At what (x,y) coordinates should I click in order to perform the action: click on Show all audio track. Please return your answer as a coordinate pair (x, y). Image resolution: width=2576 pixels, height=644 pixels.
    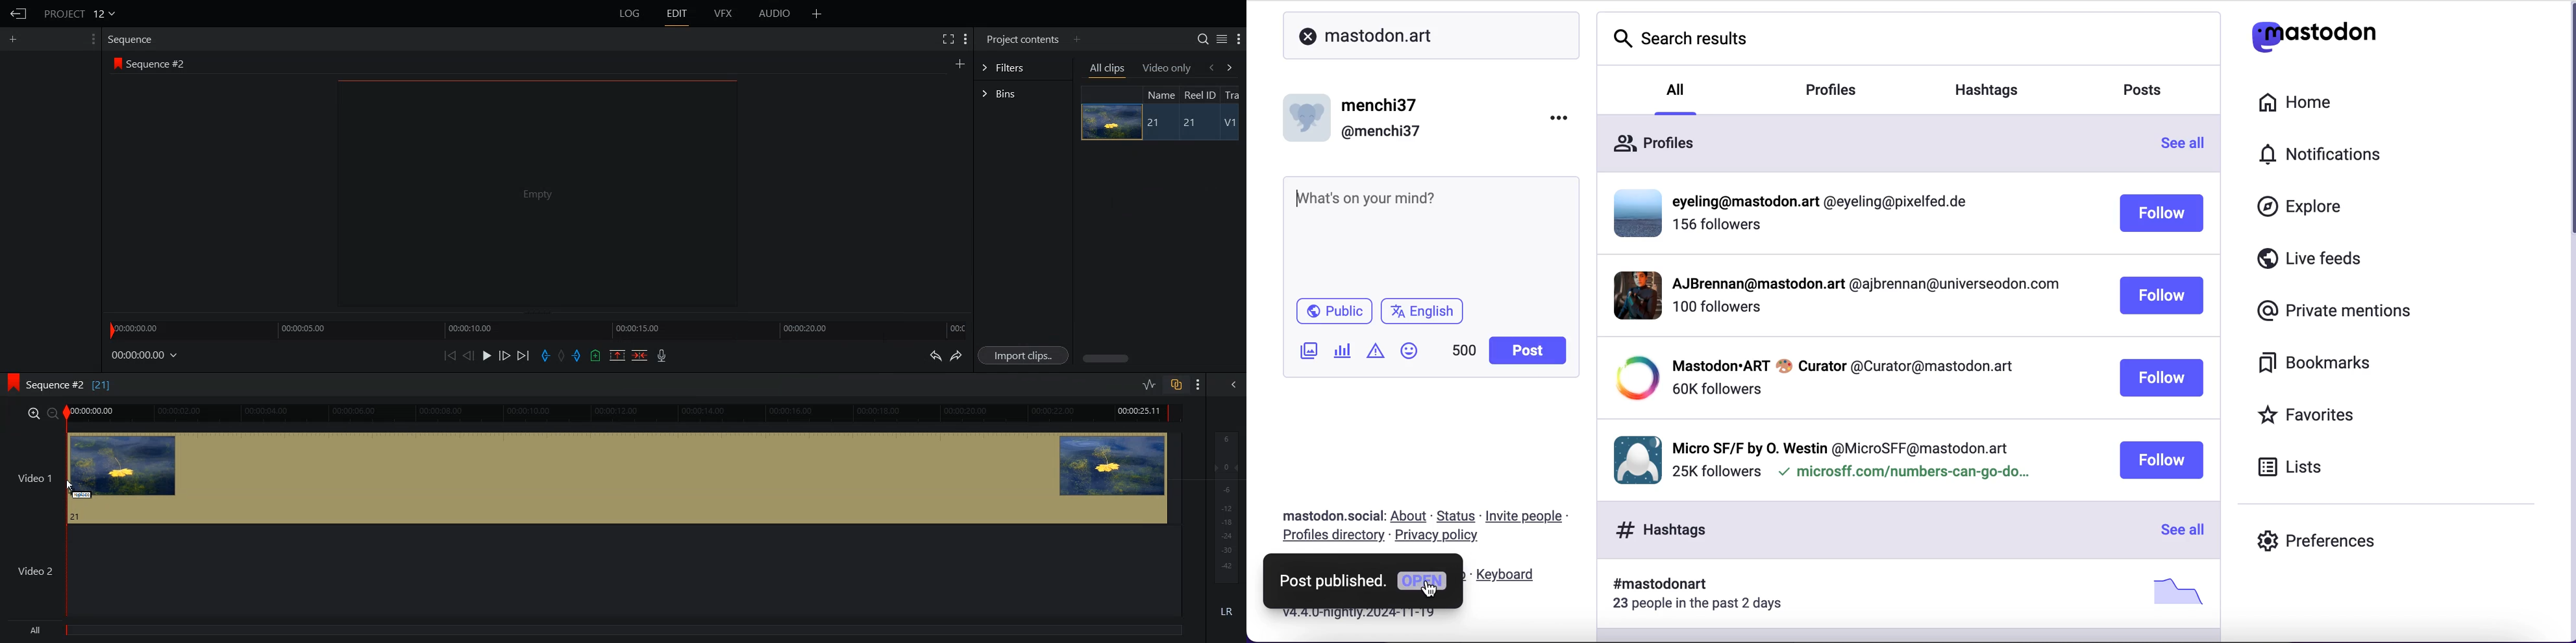
    Looking at the image, I should click on (1234, 385).